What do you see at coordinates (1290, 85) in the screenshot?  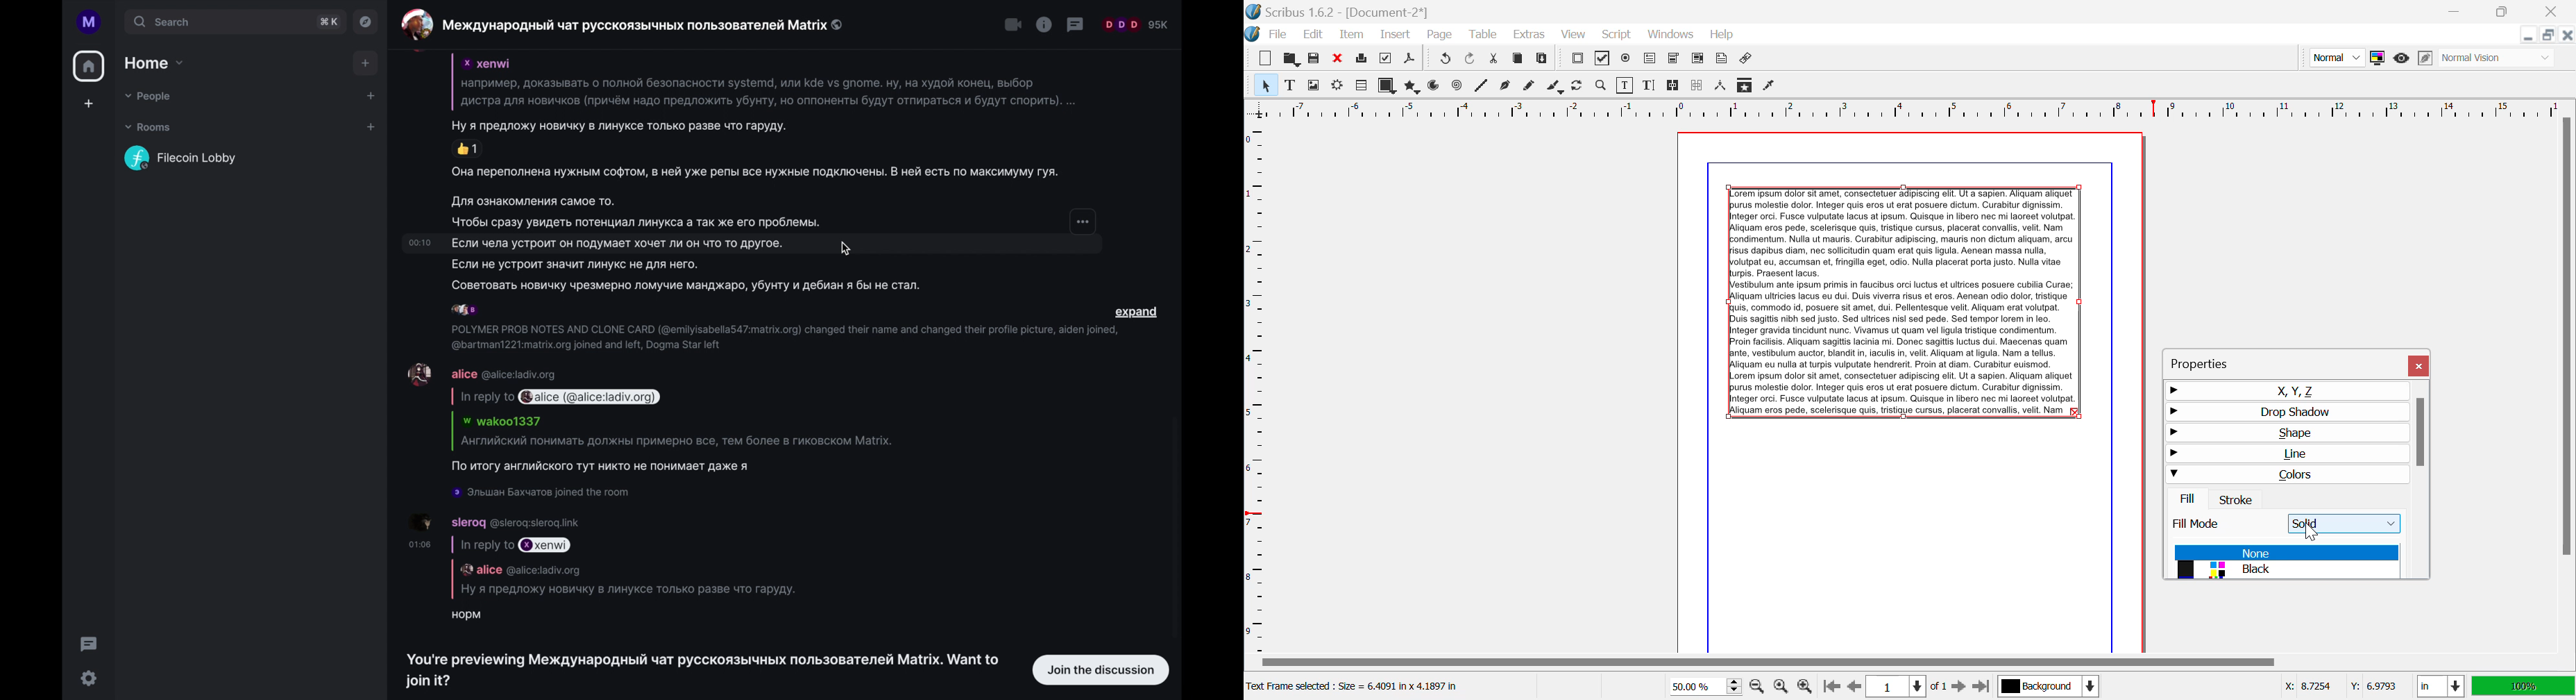 I see `Text Frame` at bounding box center [1290, 85].